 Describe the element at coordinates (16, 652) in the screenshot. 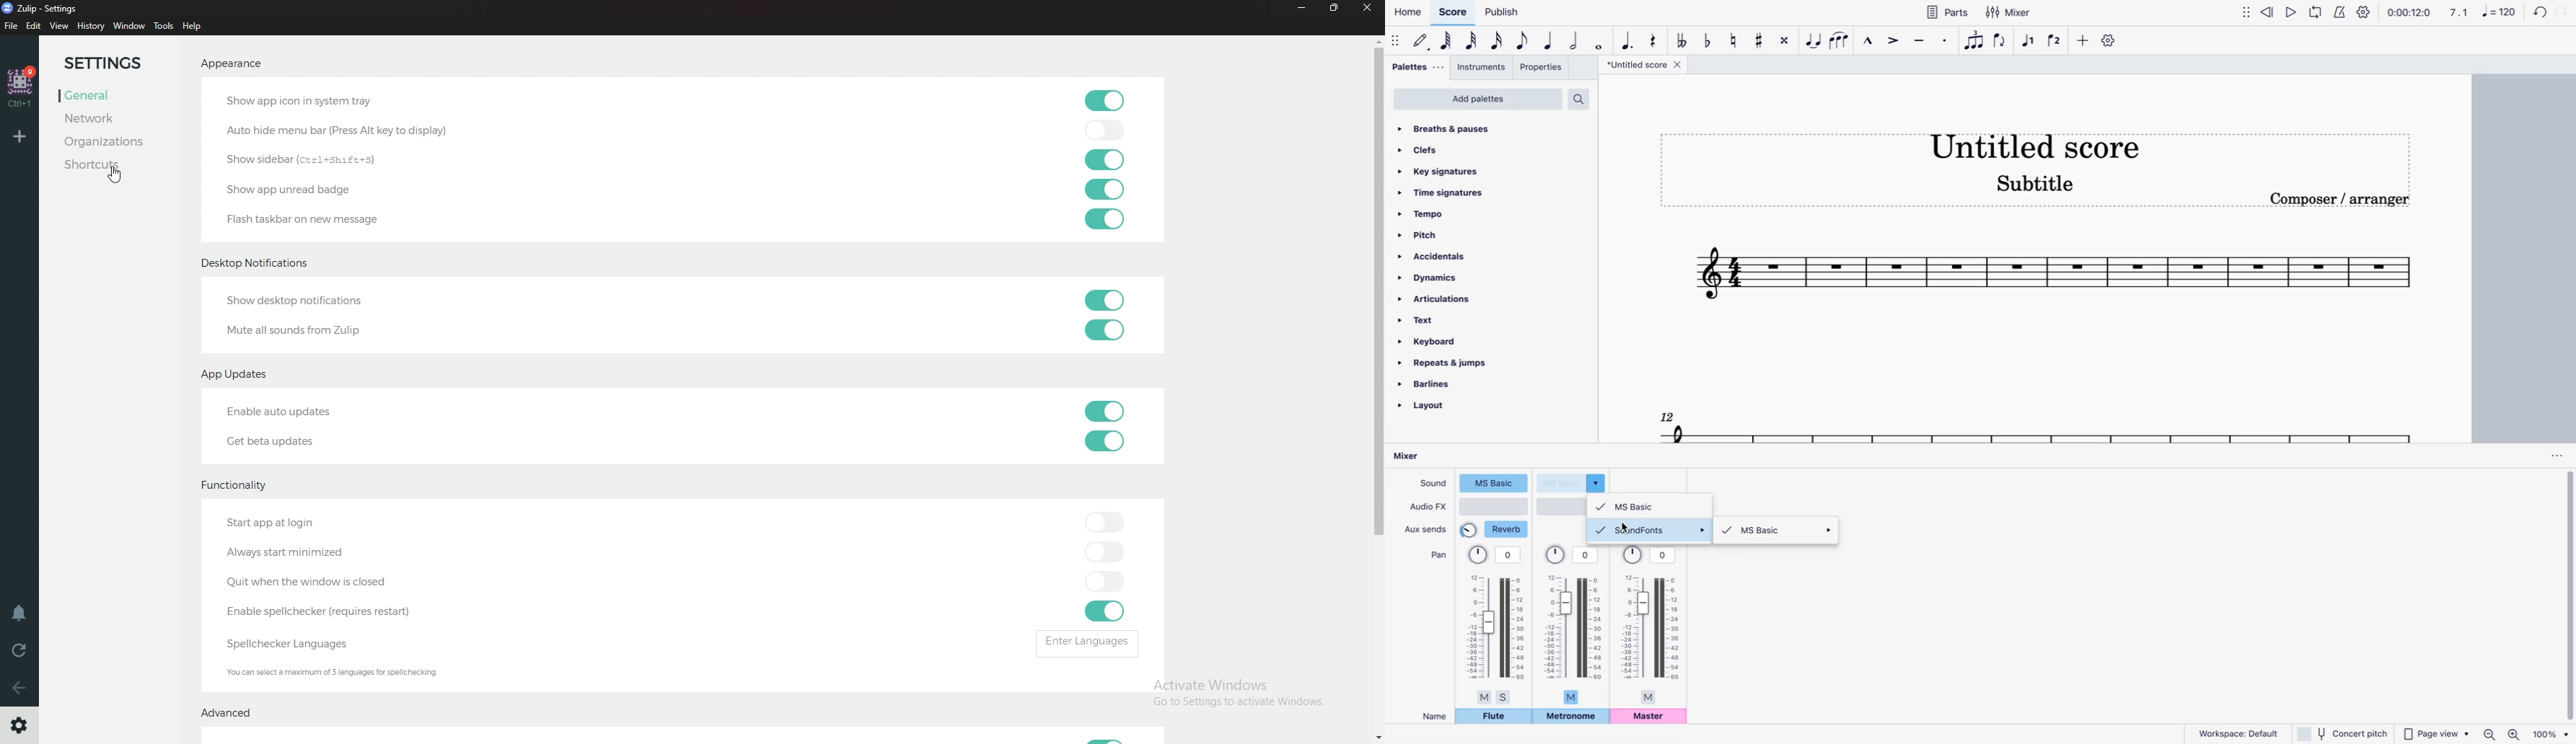

I see `Reload` at that location.